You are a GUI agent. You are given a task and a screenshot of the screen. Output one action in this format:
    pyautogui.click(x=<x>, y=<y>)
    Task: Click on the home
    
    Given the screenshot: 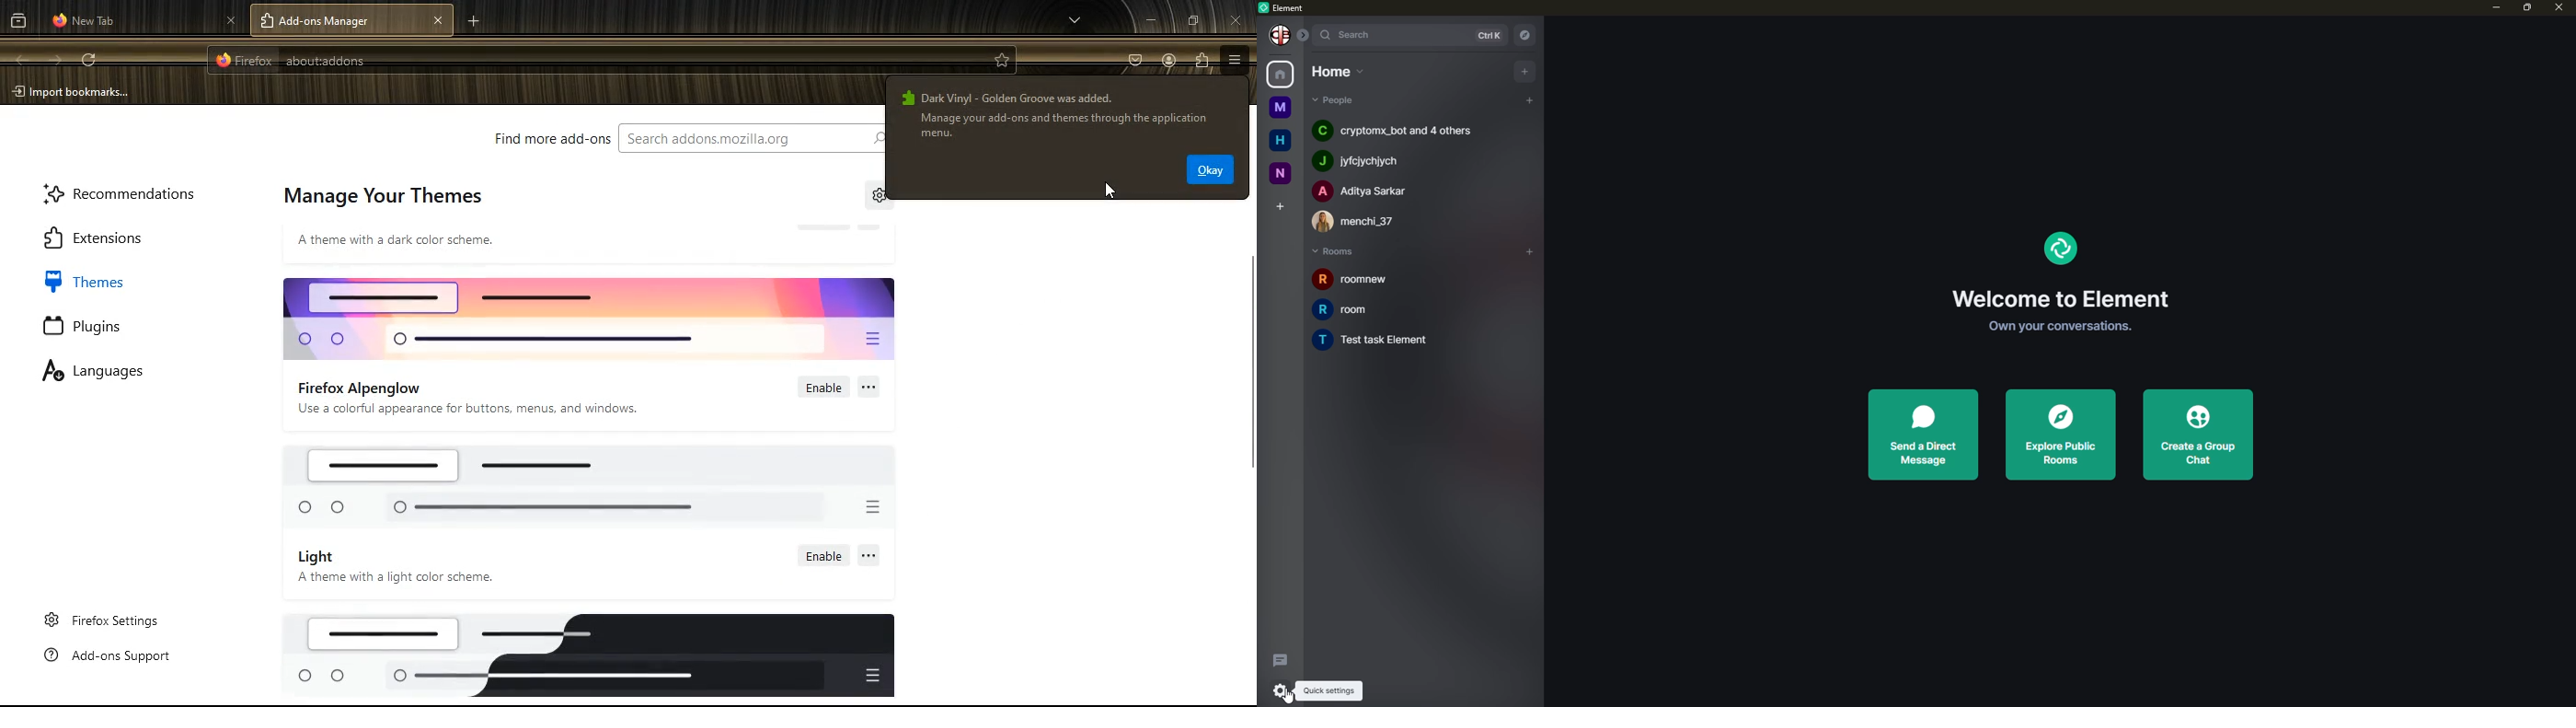 What is the action you would take?
    pyautogui.click(x=1277, y=138)
    